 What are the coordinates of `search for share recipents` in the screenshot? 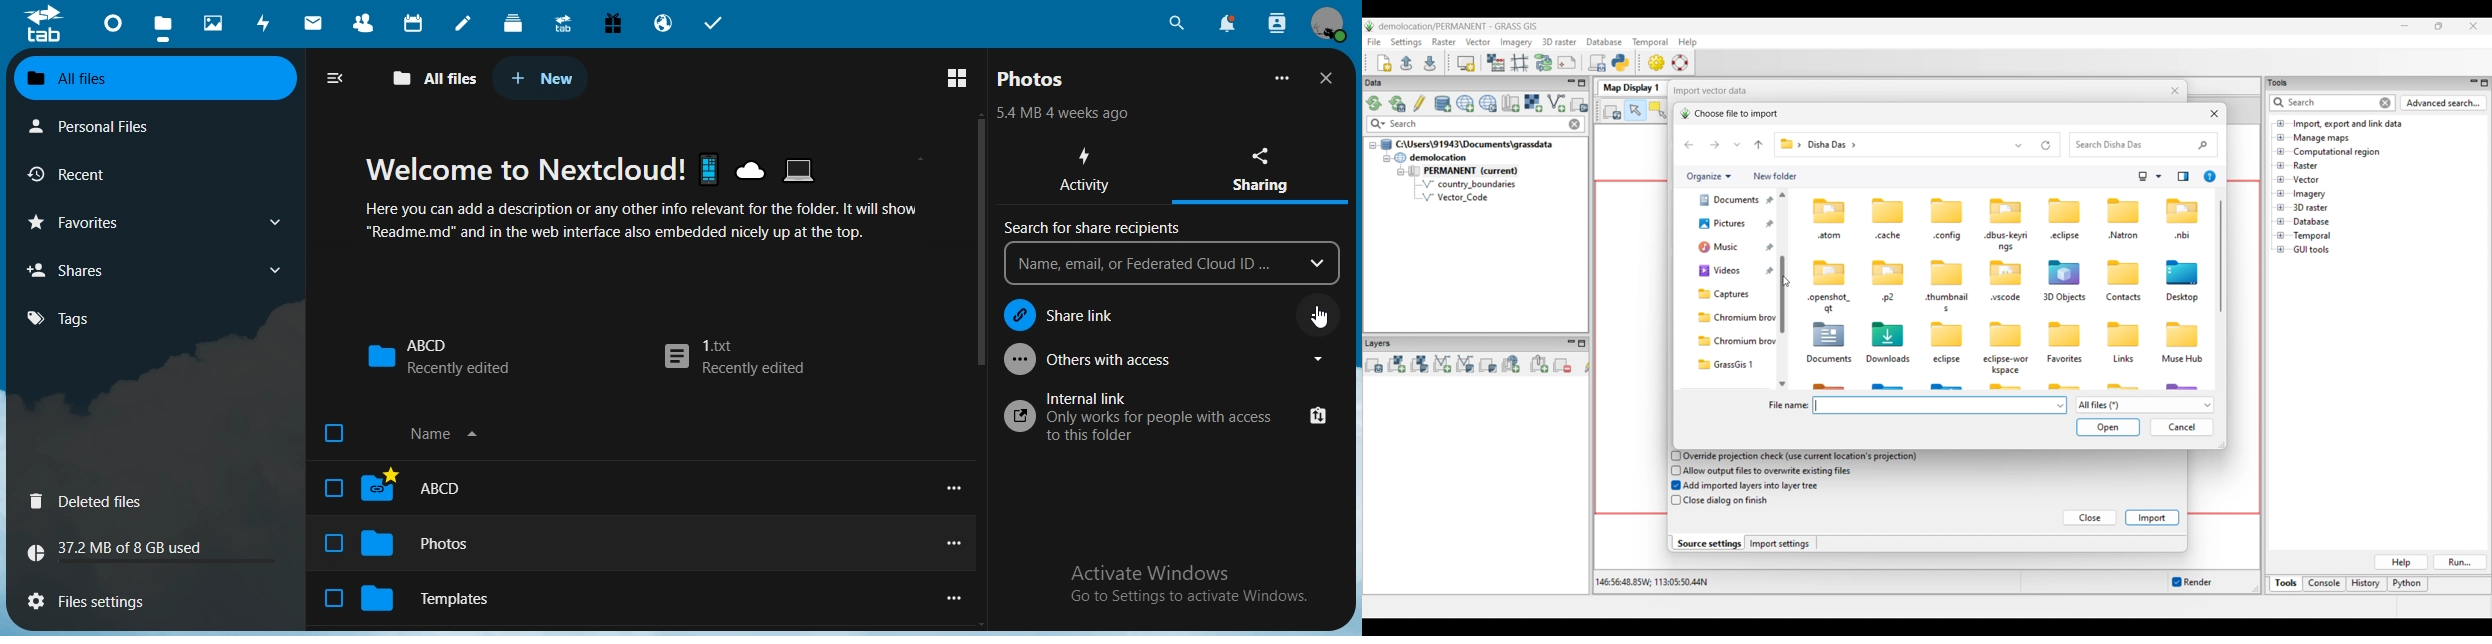 It's located at (1097, 230).